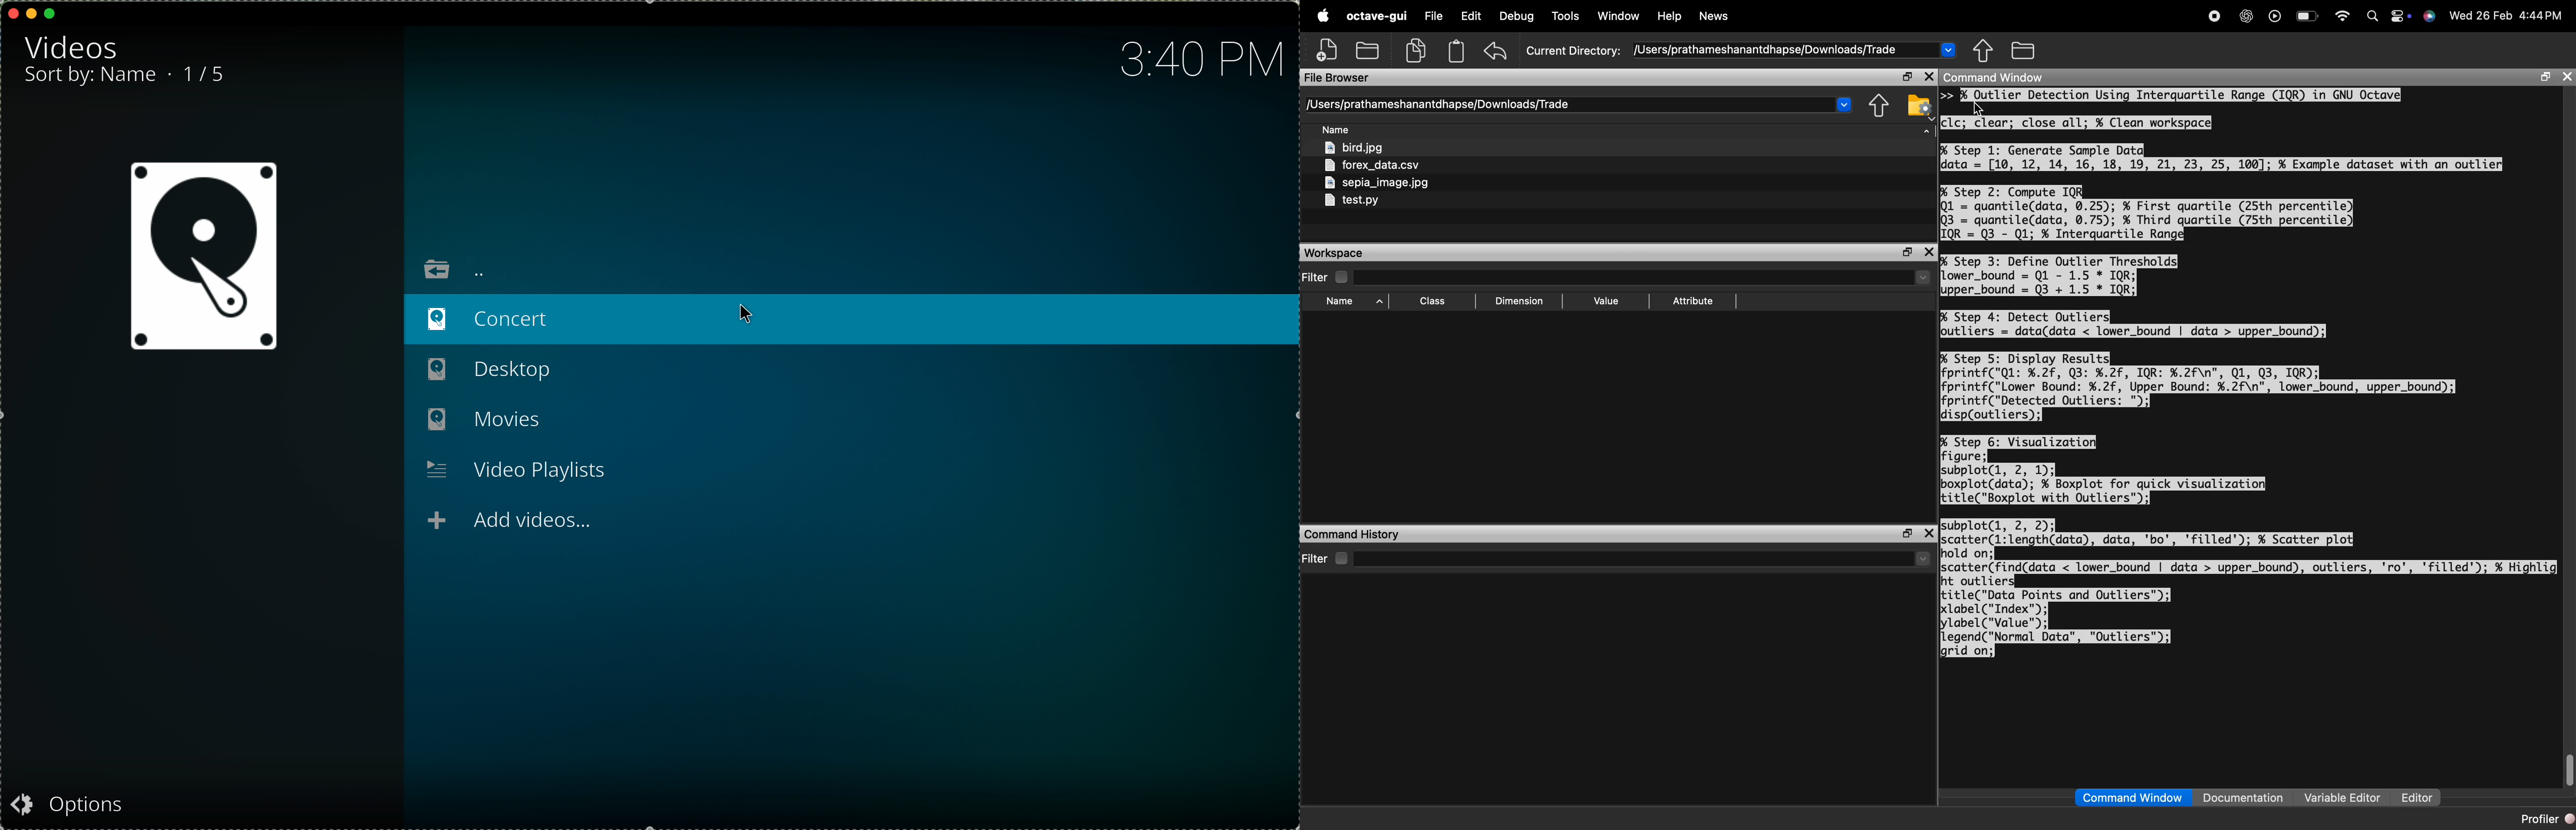 The height and width of the screenshot is (840, 2576). I want to click on sort by, so click(90, 78).